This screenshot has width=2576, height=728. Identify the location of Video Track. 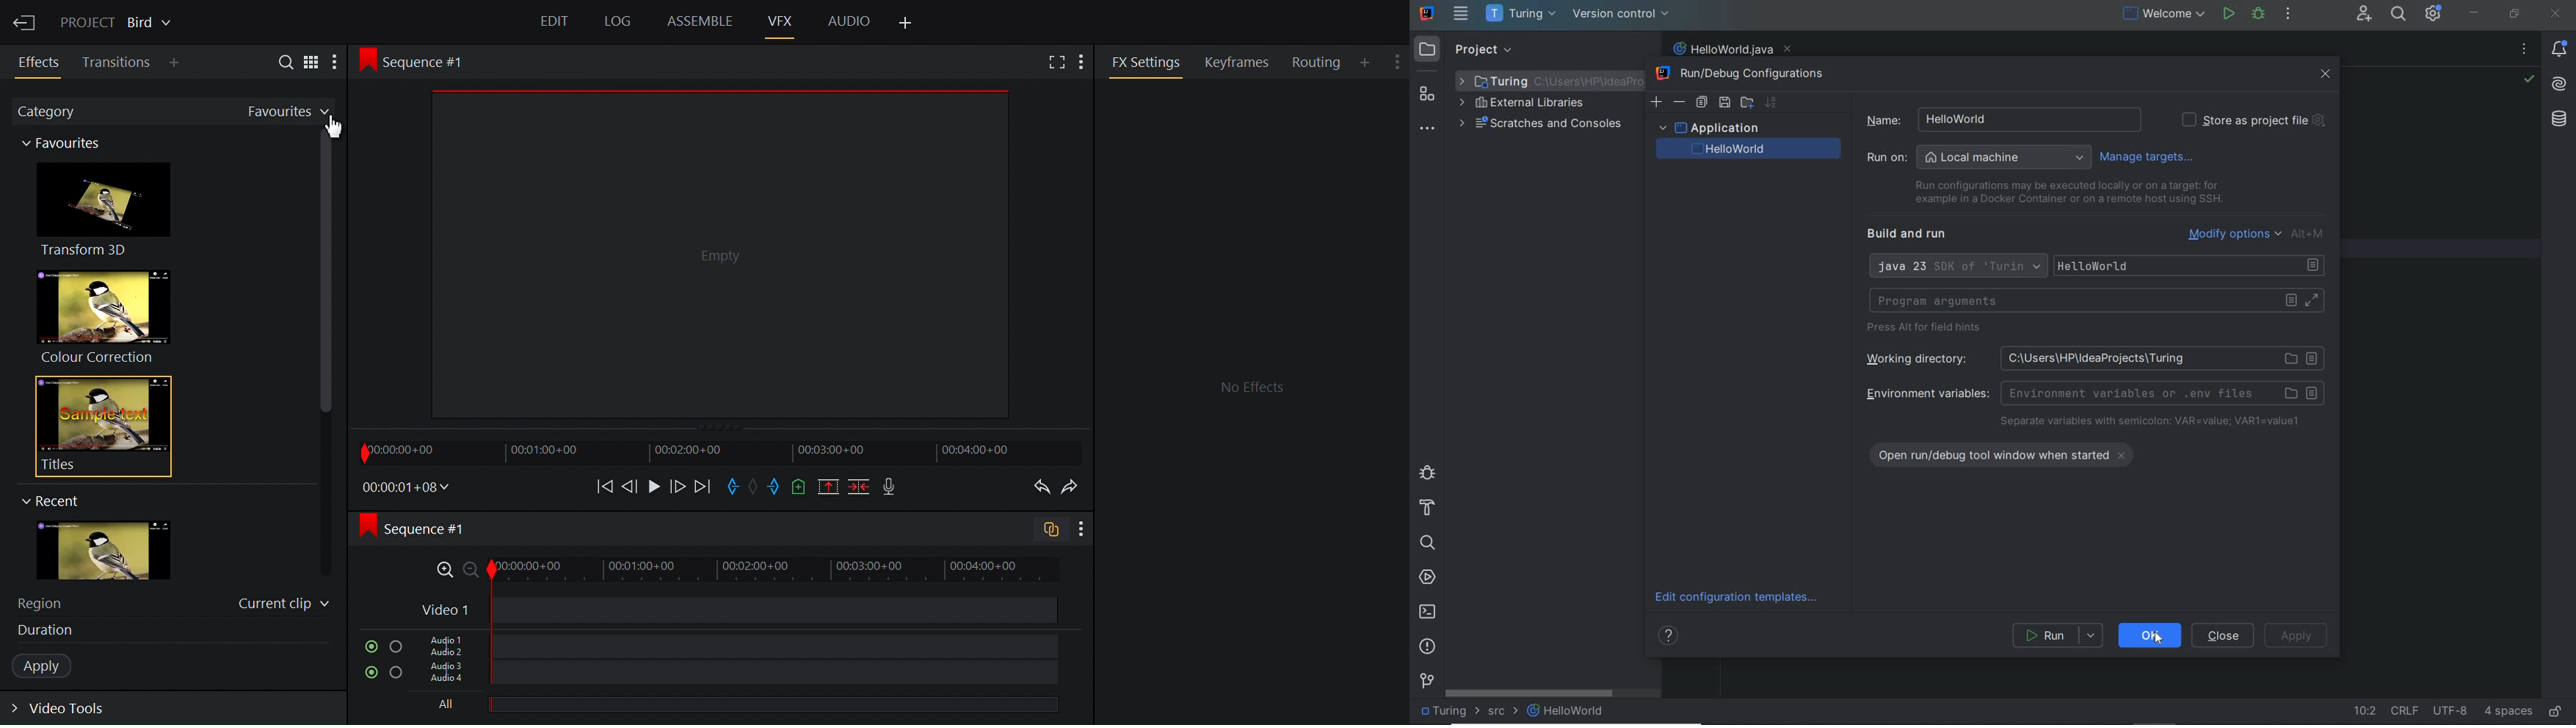
(733, 611).